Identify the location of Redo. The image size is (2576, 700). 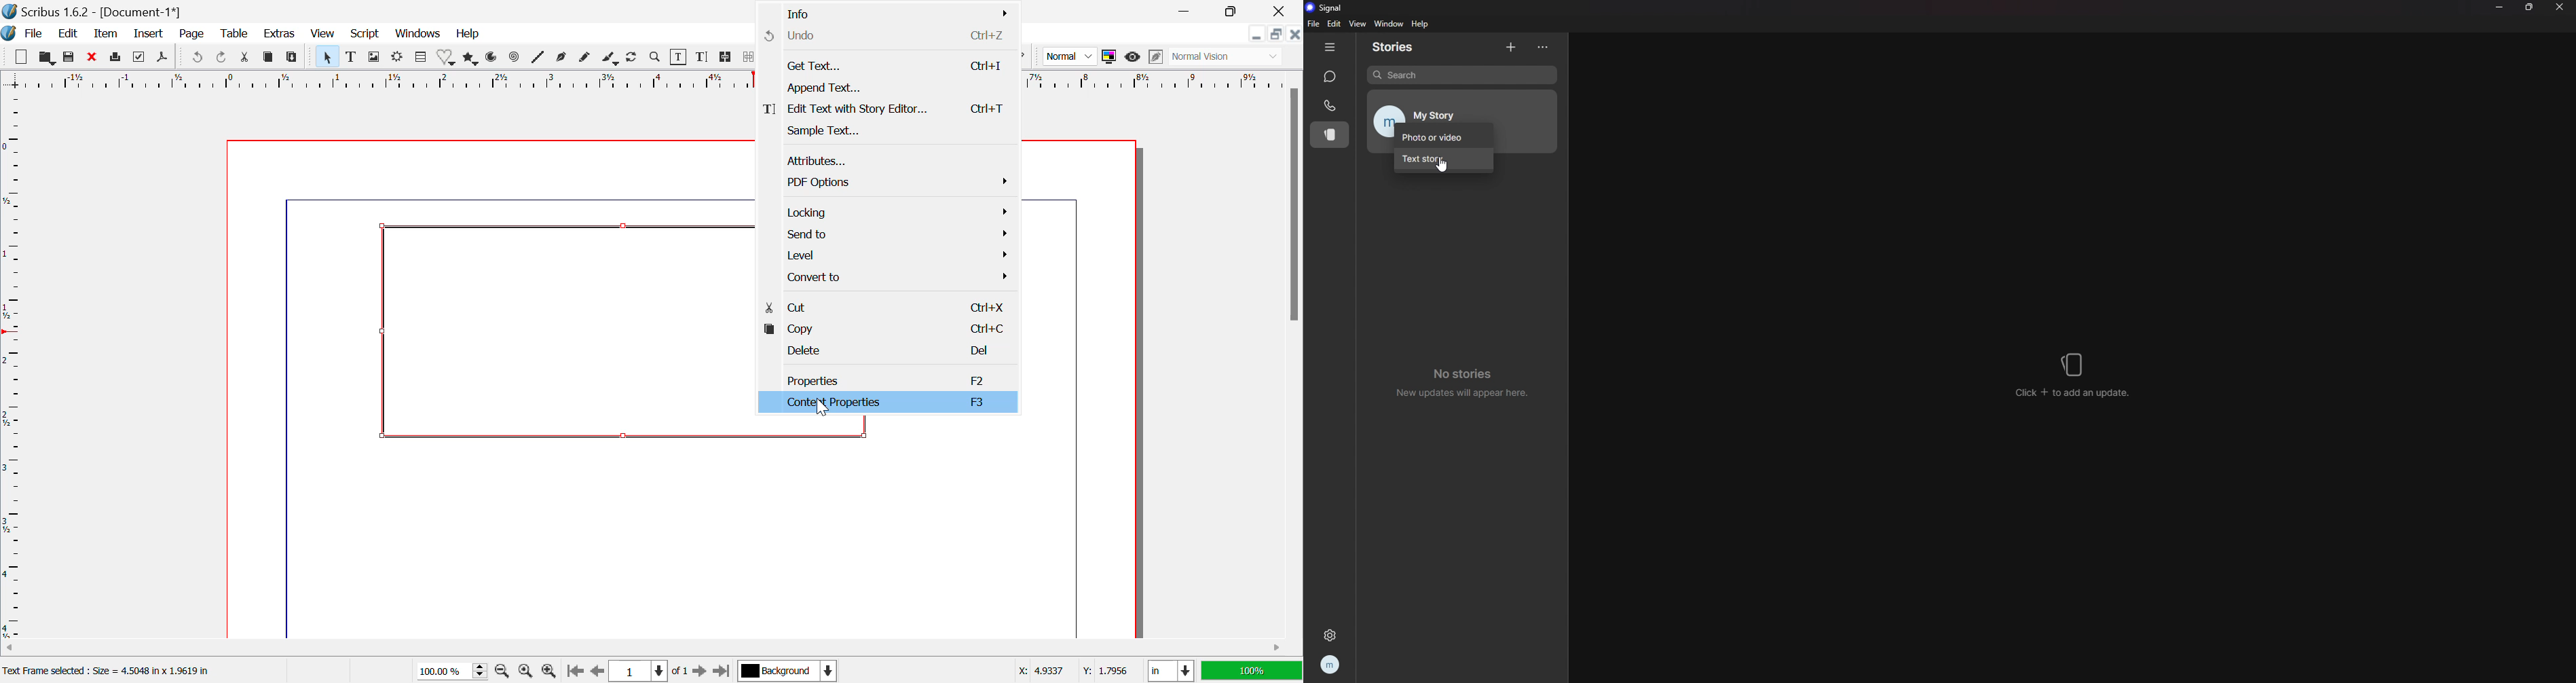
(221, 58).